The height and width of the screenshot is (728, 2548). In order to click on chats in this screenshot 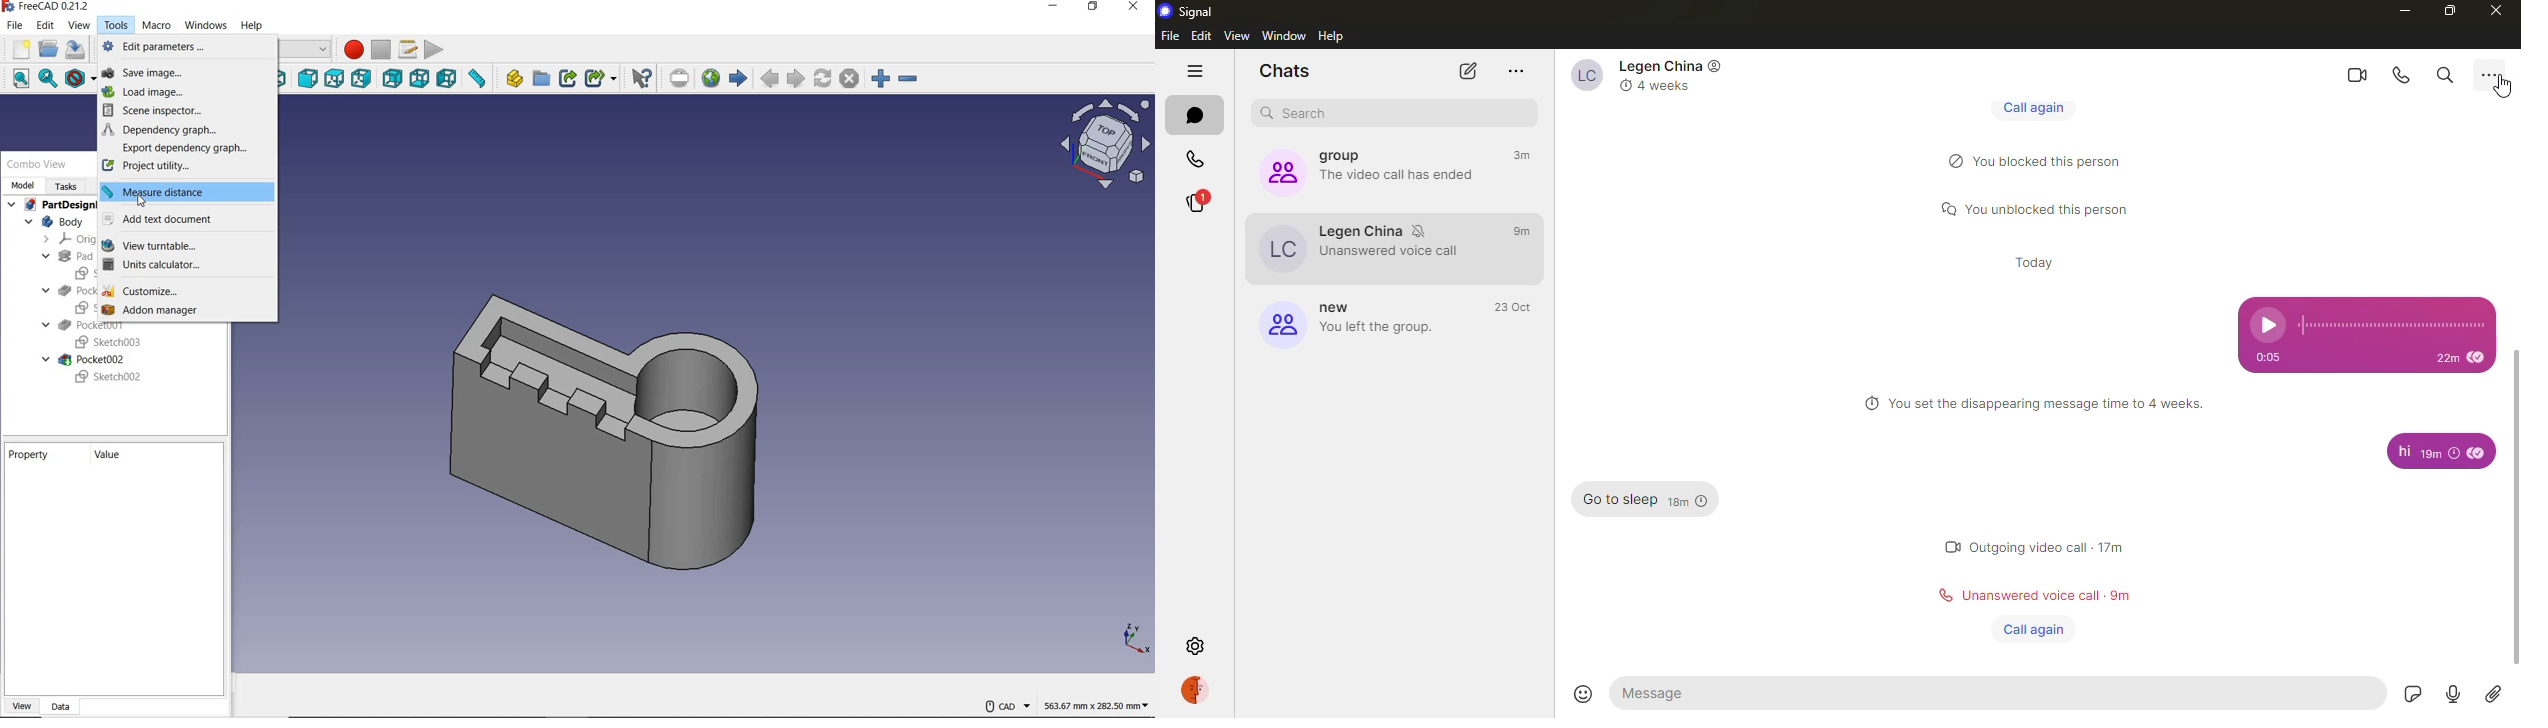, I will do `click(1195, 116)`.